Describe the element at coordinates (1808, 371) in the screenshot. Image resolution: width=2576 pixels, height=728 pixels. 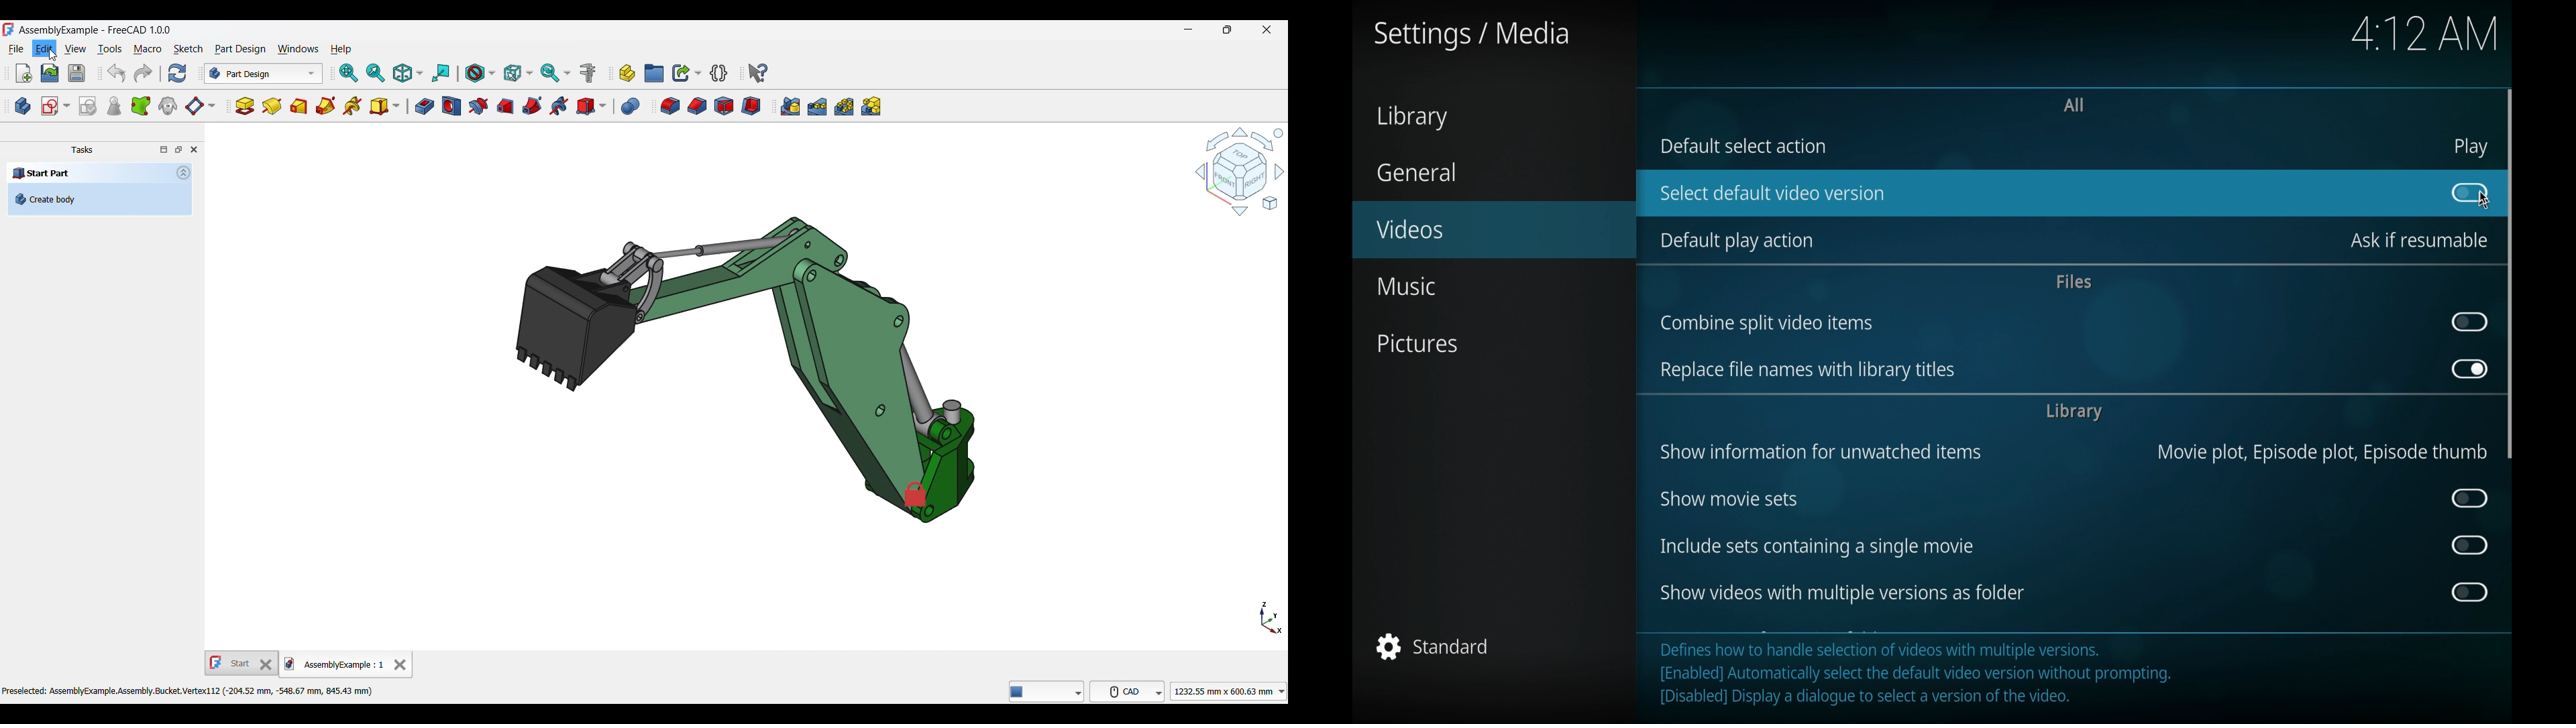
I see `replace file names with library titles` at that location.